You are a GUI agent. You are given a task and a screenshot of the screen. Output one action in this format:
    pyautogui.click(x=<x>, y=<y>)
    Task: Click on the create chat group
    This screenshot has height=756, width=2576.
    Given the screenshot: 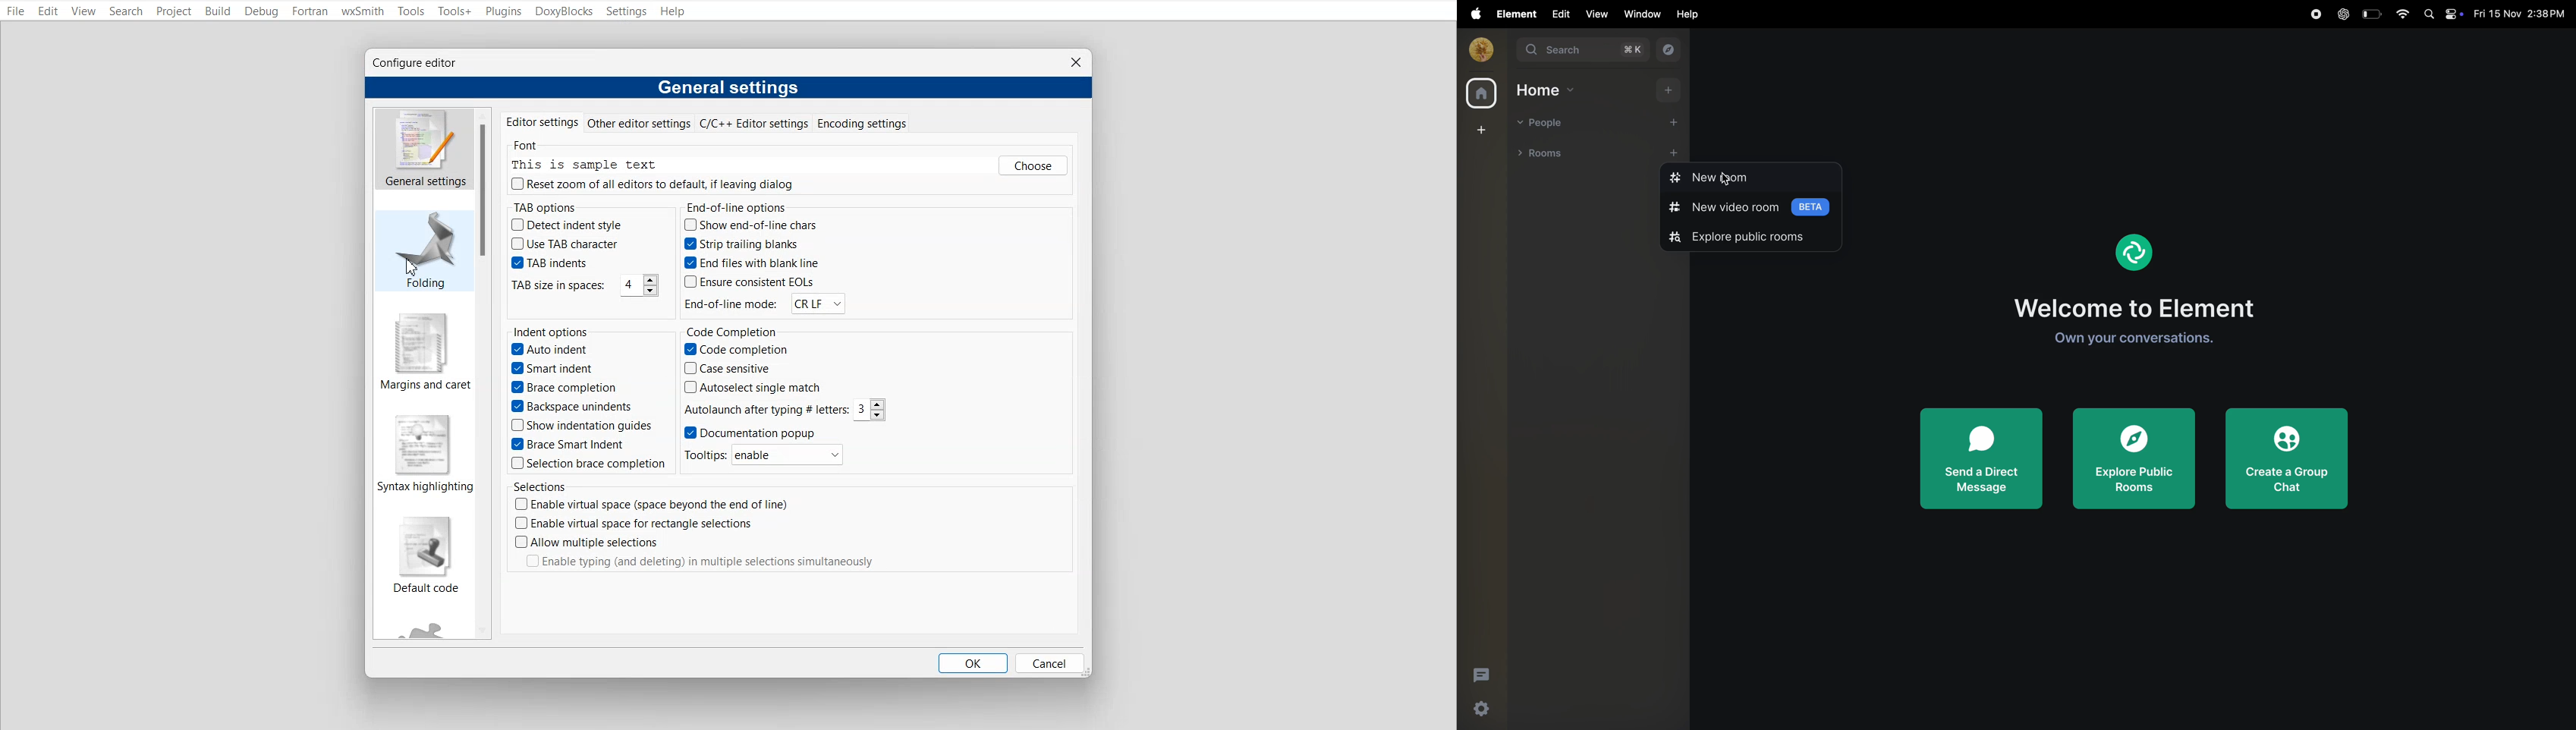 What is the action you would take?
    pyautogui.click(x=2289, y=459)
    